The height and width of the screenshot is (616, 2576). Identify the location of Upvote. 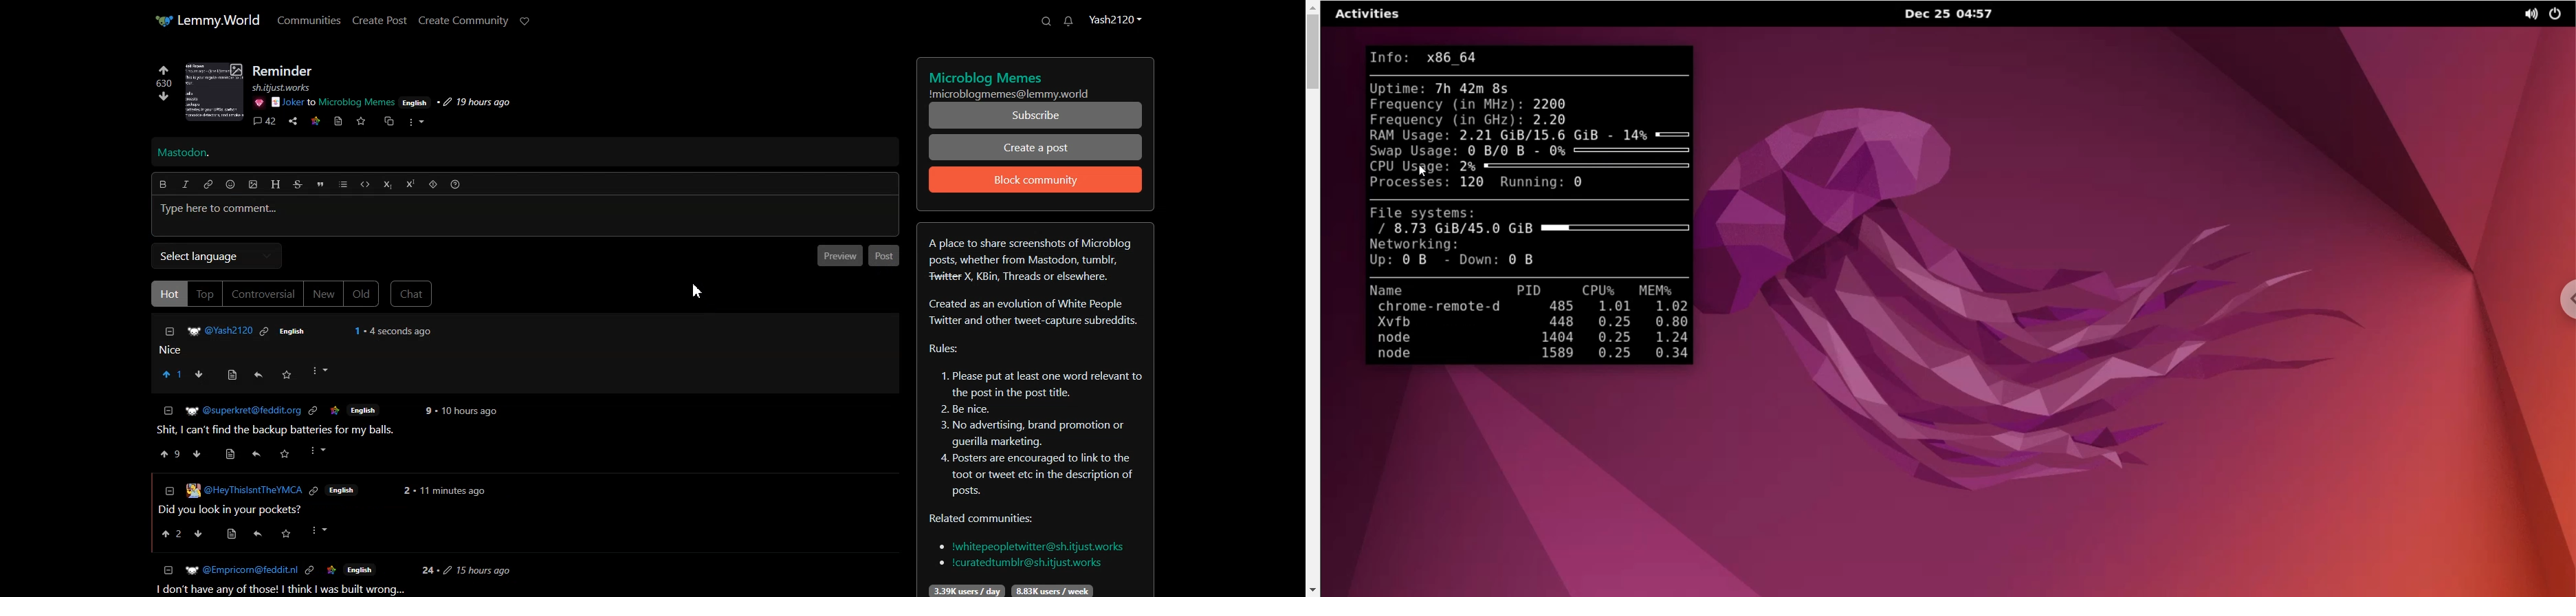
(171, 373).